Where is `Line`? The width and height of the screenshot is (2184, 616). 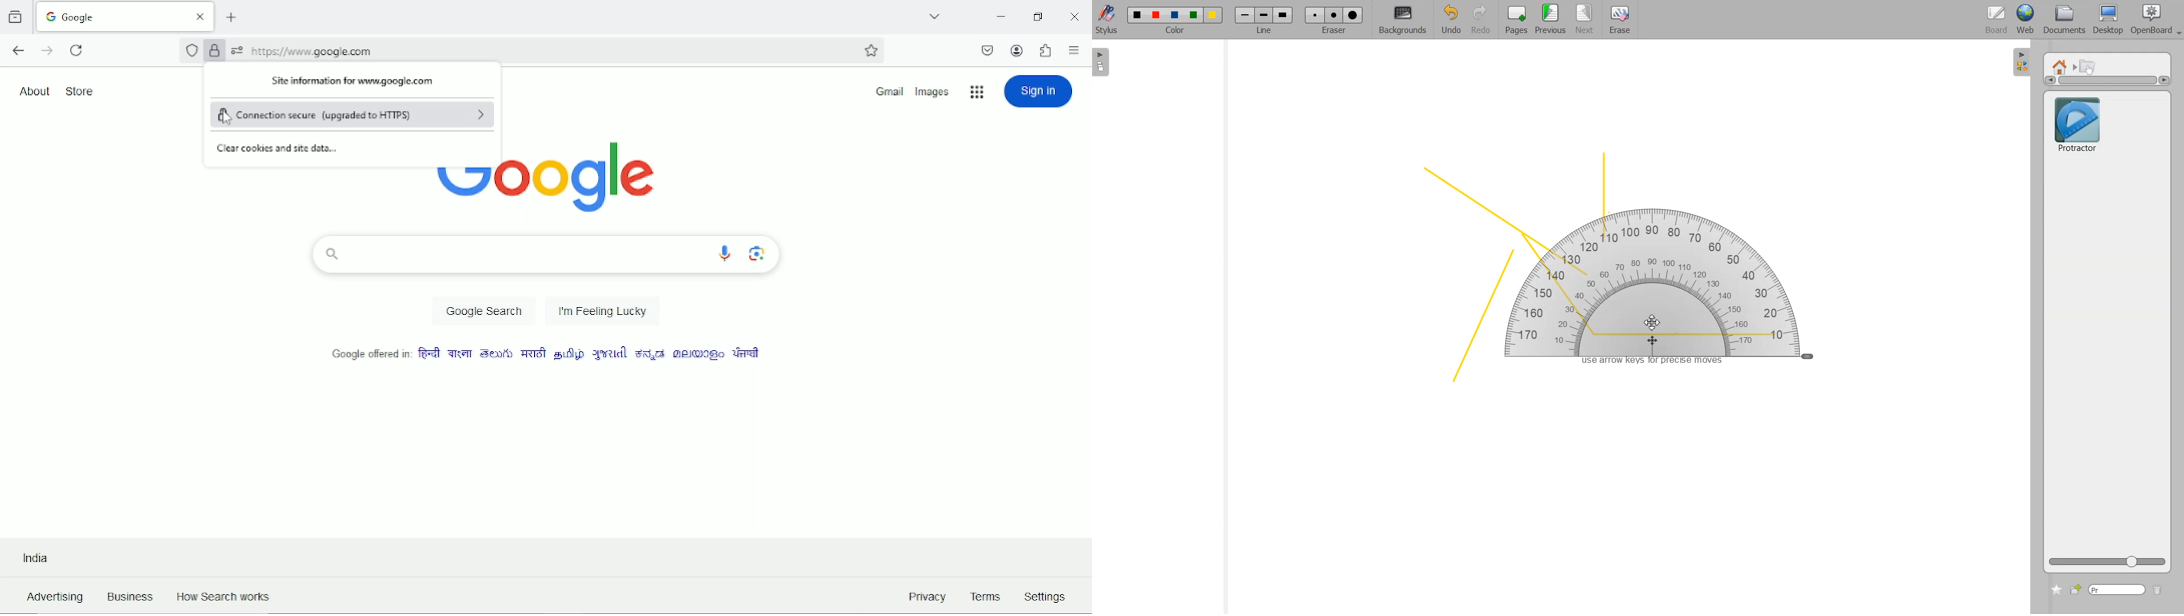
Line is located at coordinates (1264, 15).